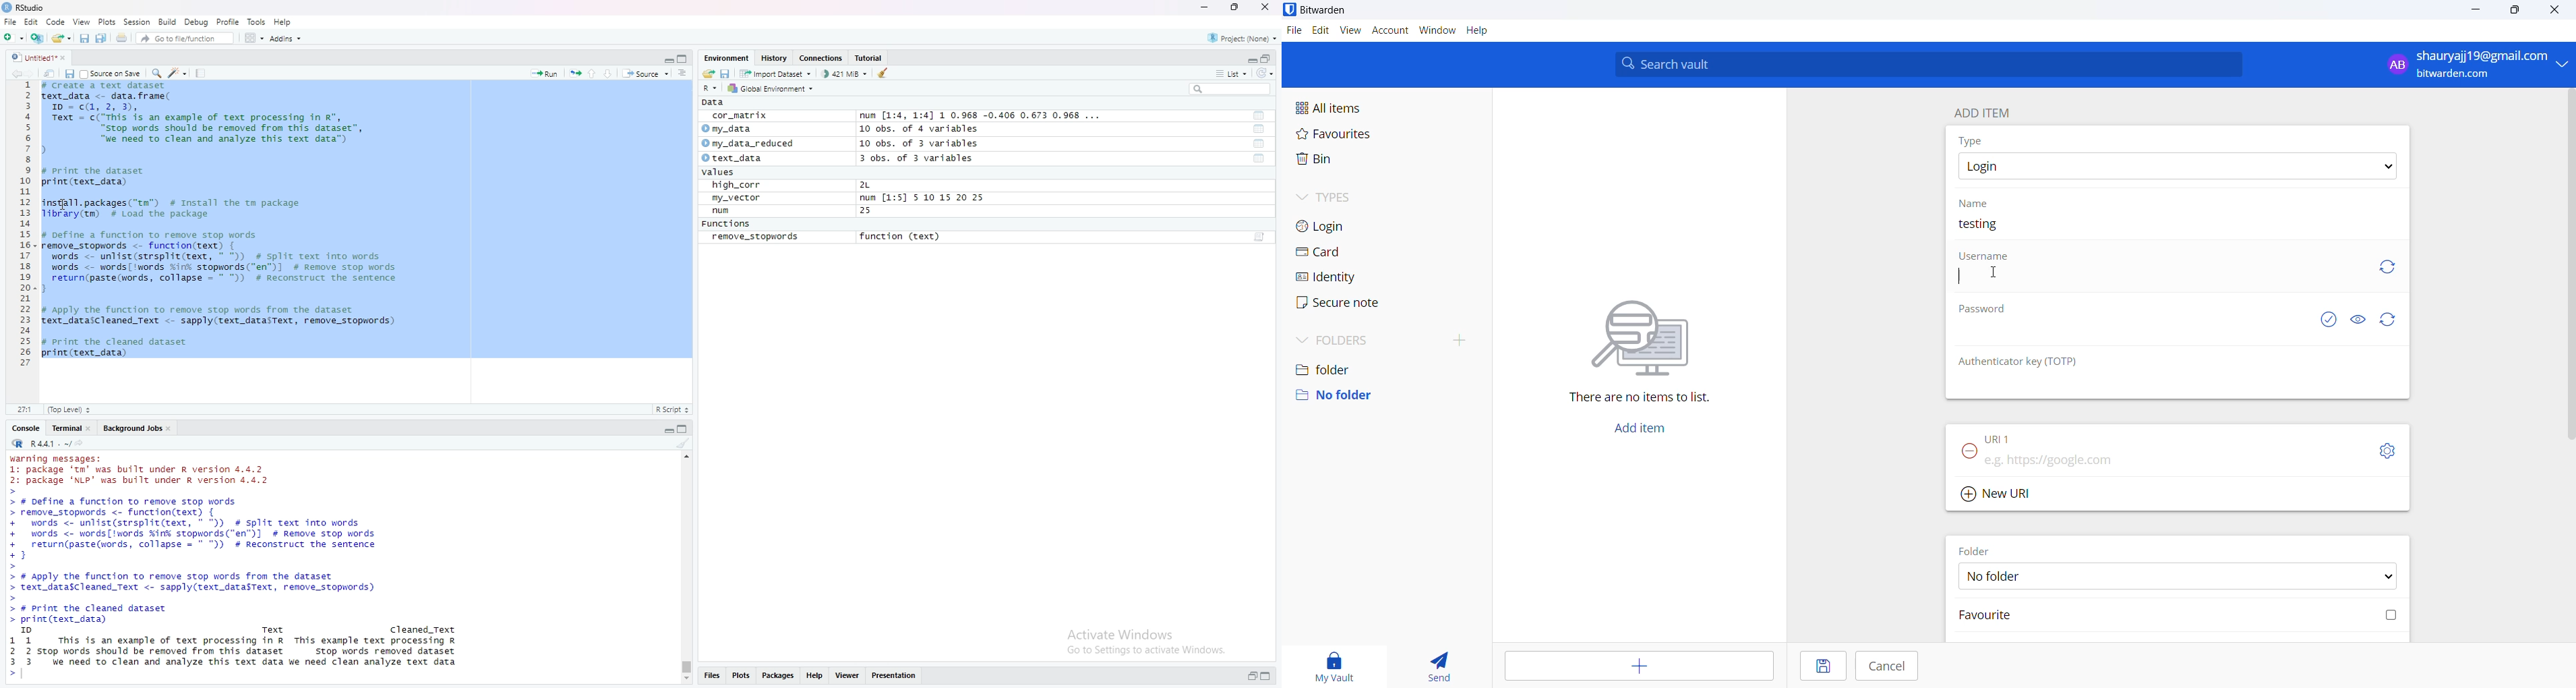 The image size is (2576, 700). What do you see at coordinates (1266, 9) in the screenshot?
I see `close` at bounding box center [1266, 9].